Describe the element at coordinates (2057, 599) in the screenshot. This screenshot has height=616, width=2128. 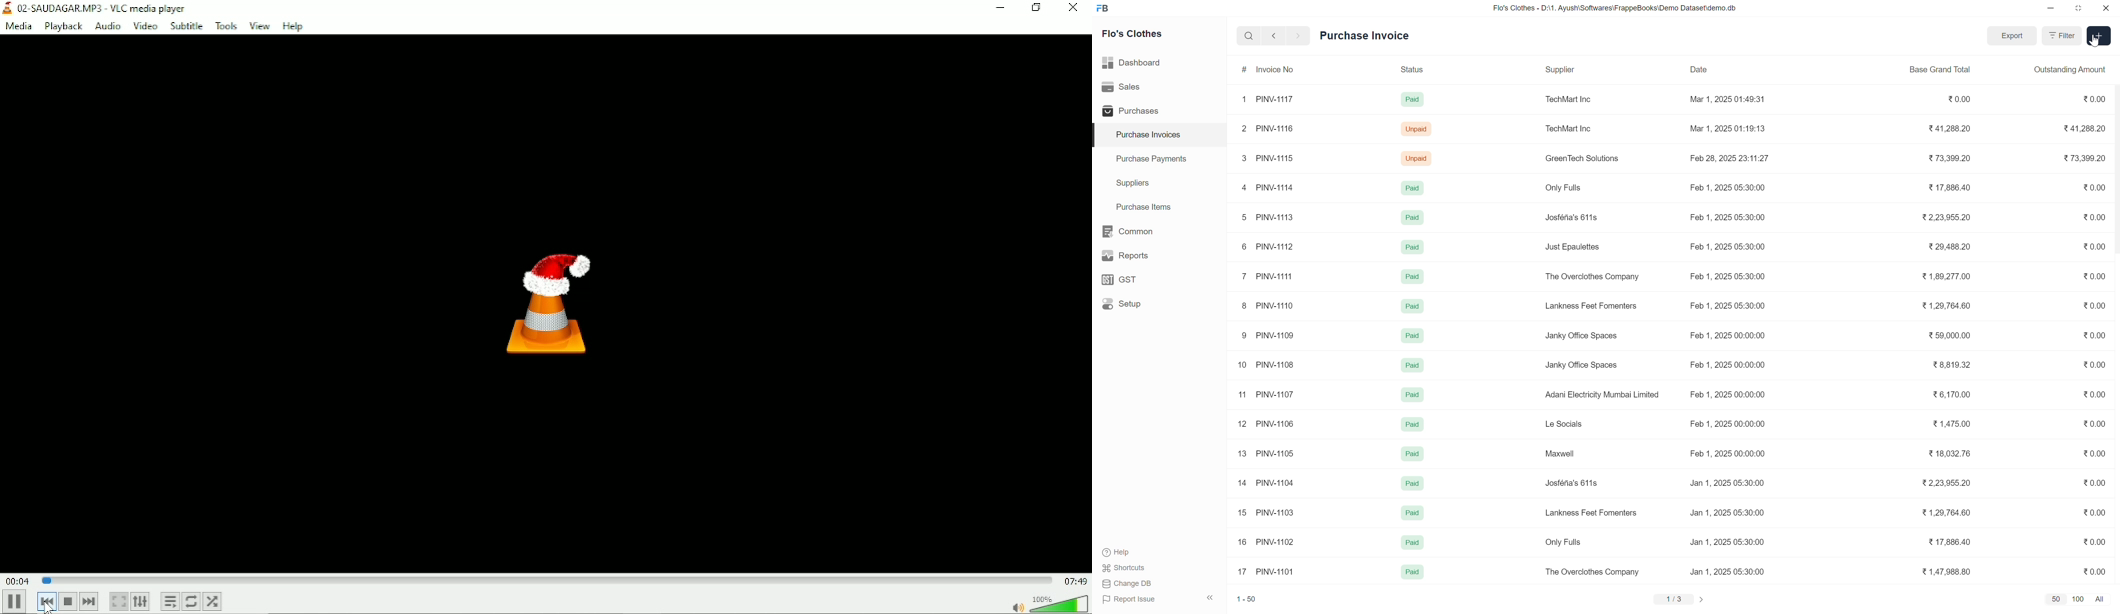
I see `50` at that location.